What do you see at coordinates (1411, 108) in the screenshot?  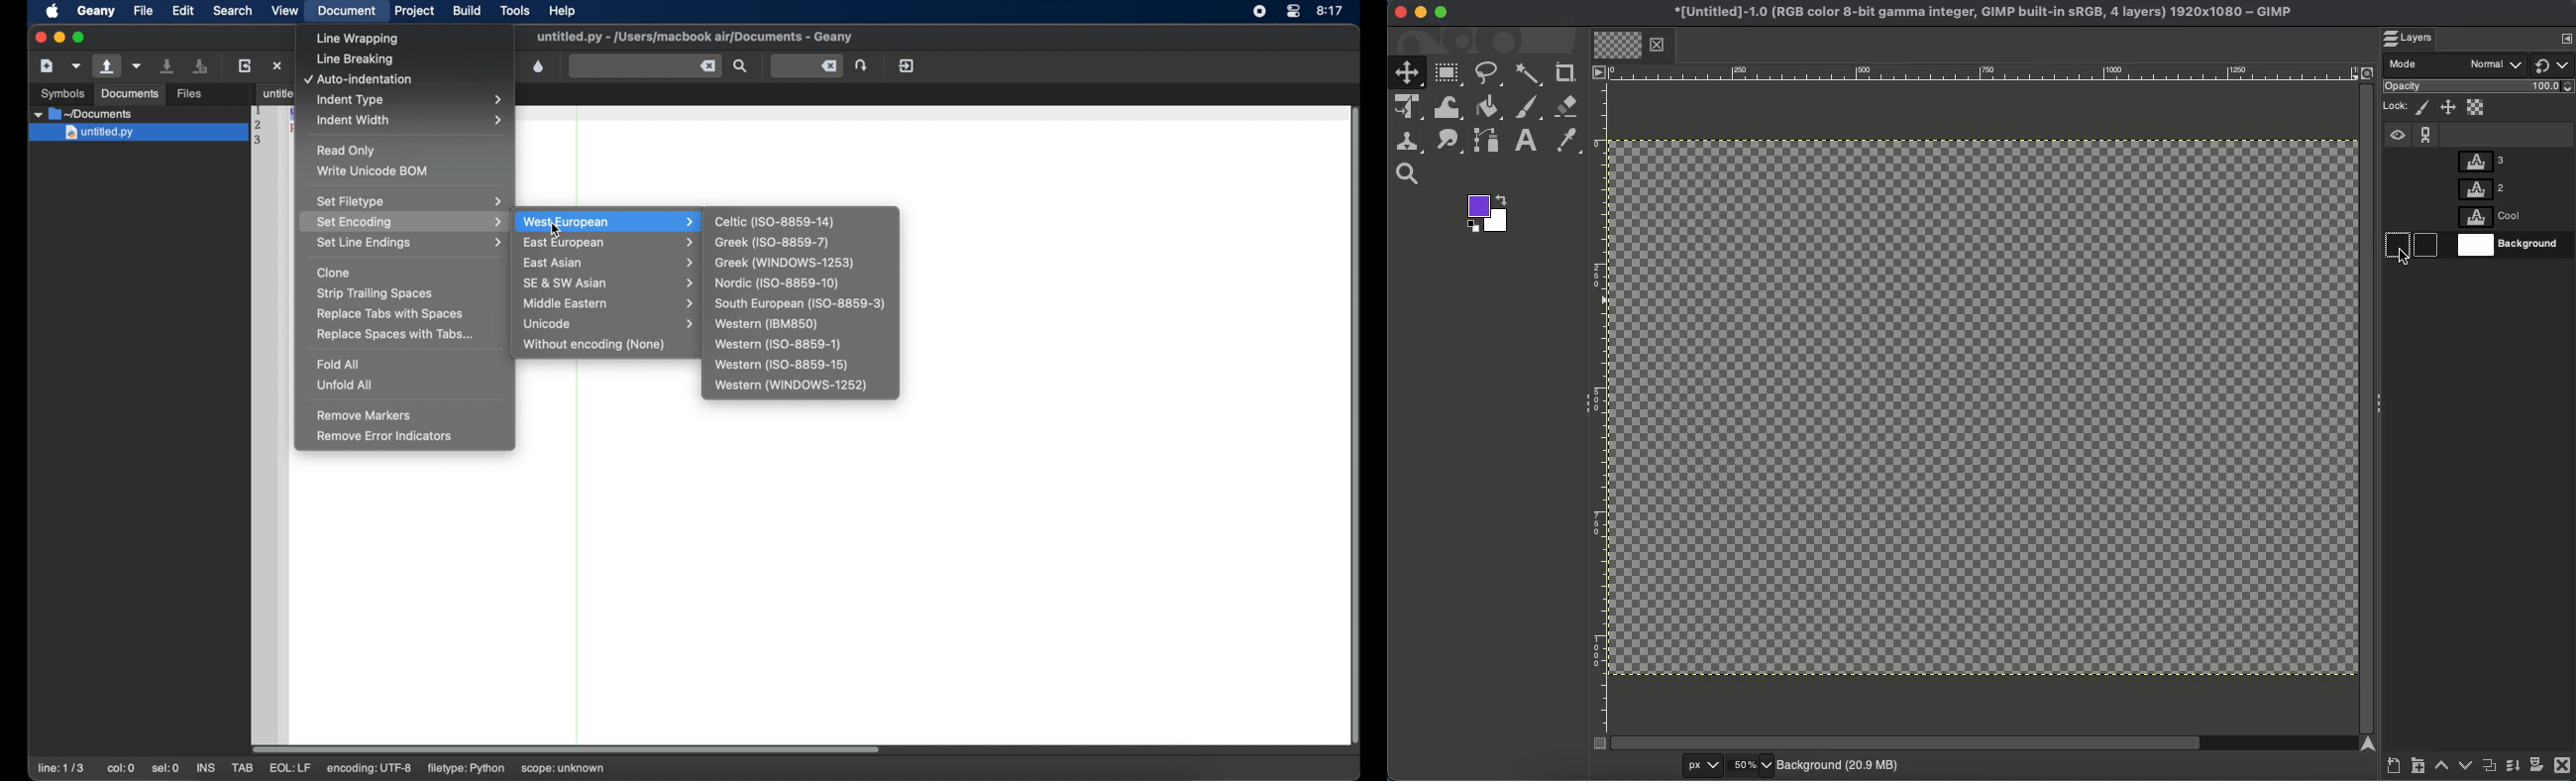 I see `Unified transformation` at bounding box center [1411, 108].